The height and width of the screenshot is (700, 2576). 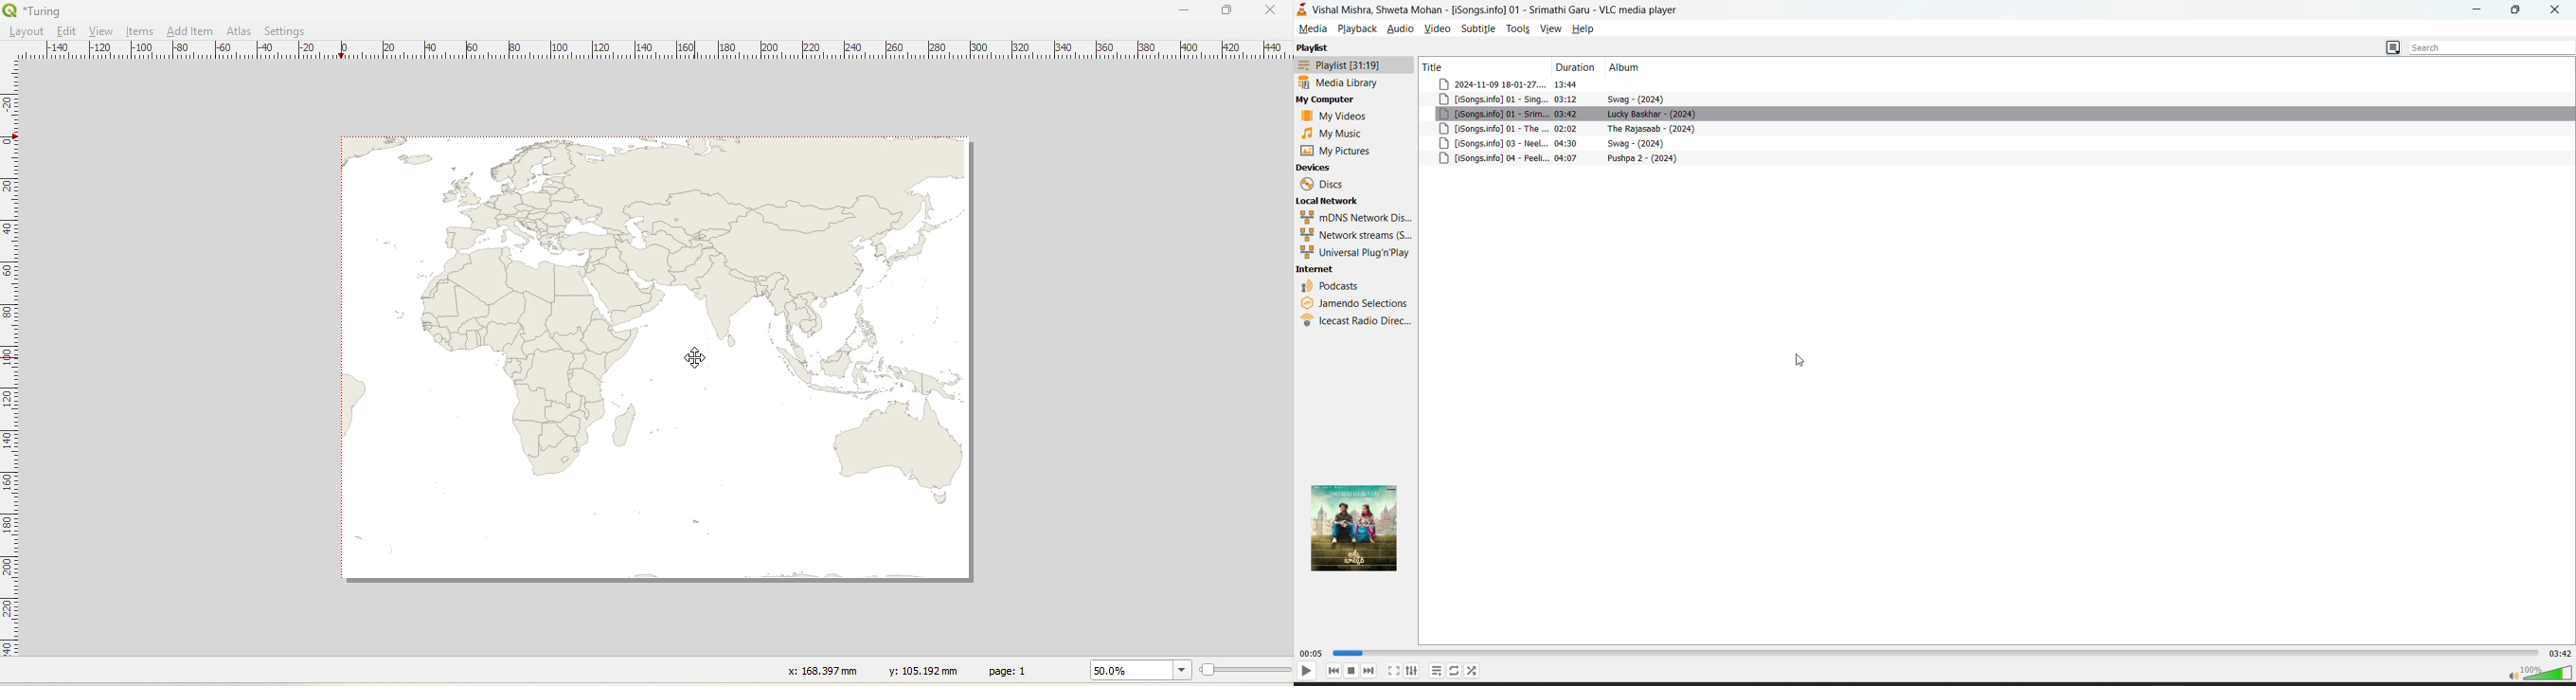 I want to click on next, so click(x=1370, y=671).